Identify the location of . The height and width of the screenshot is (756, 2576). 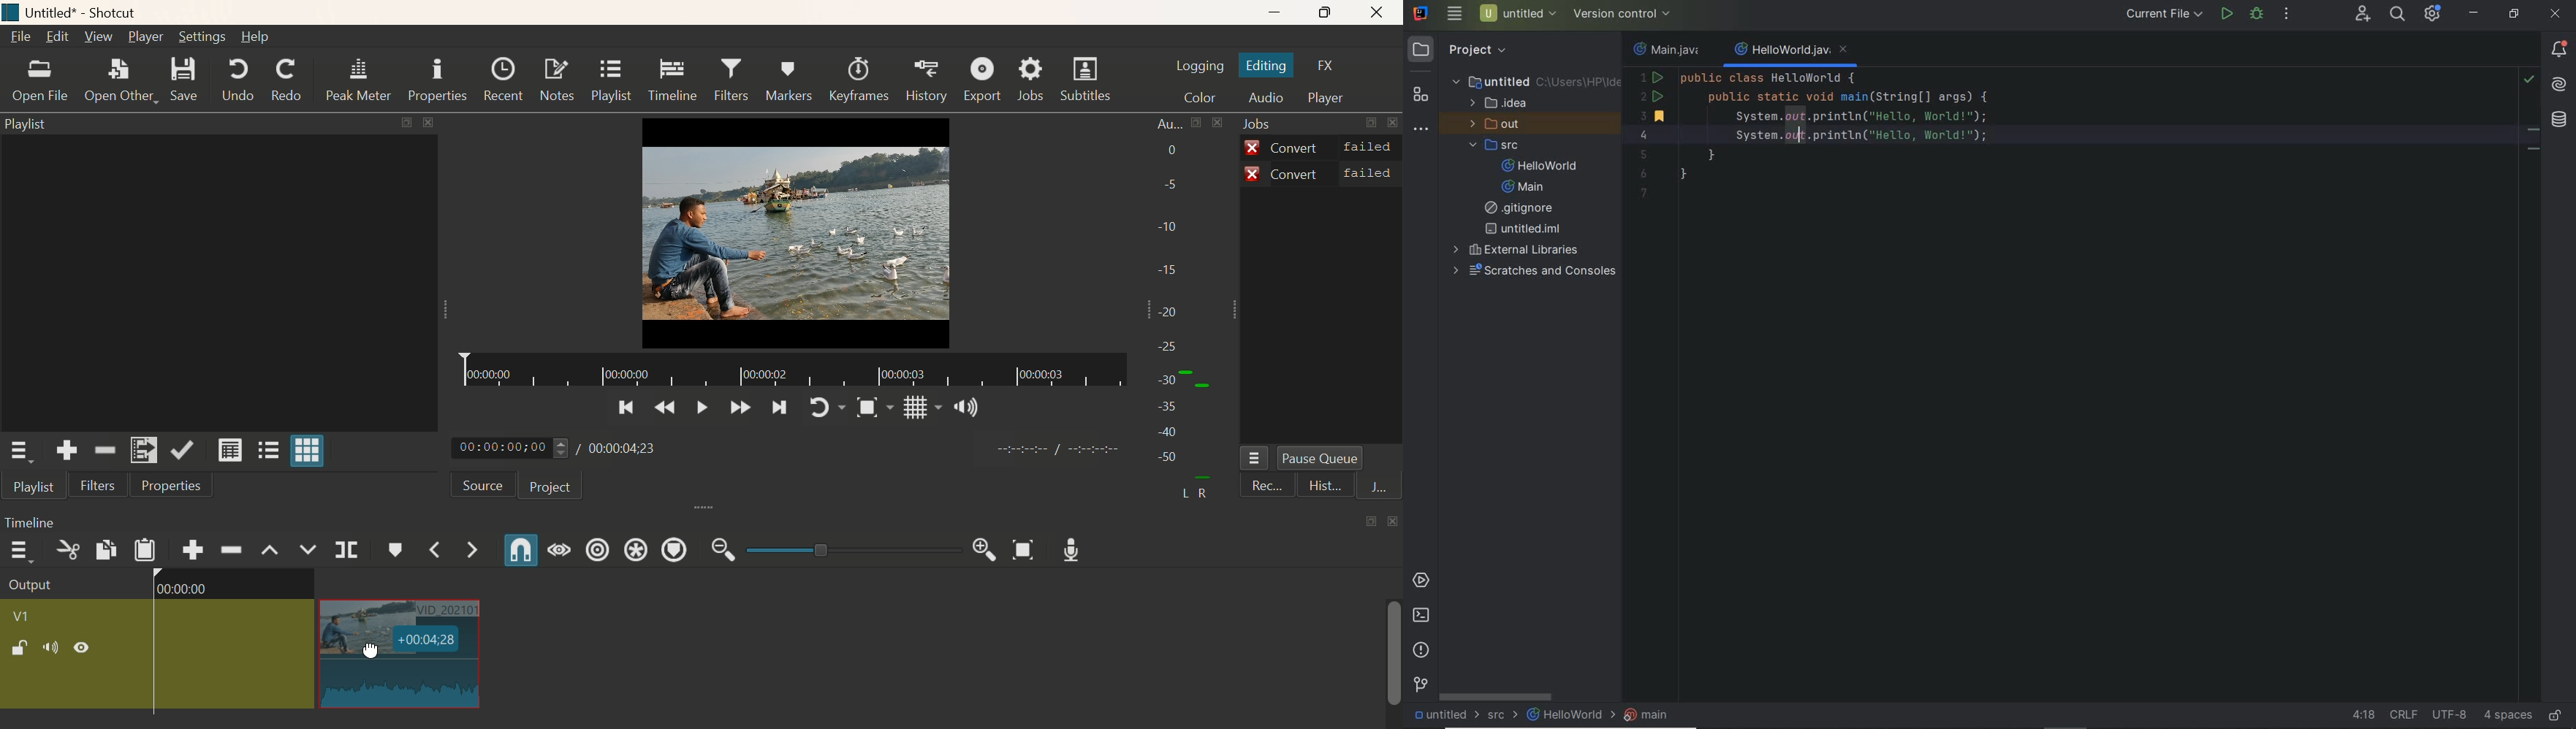
(21, 37).